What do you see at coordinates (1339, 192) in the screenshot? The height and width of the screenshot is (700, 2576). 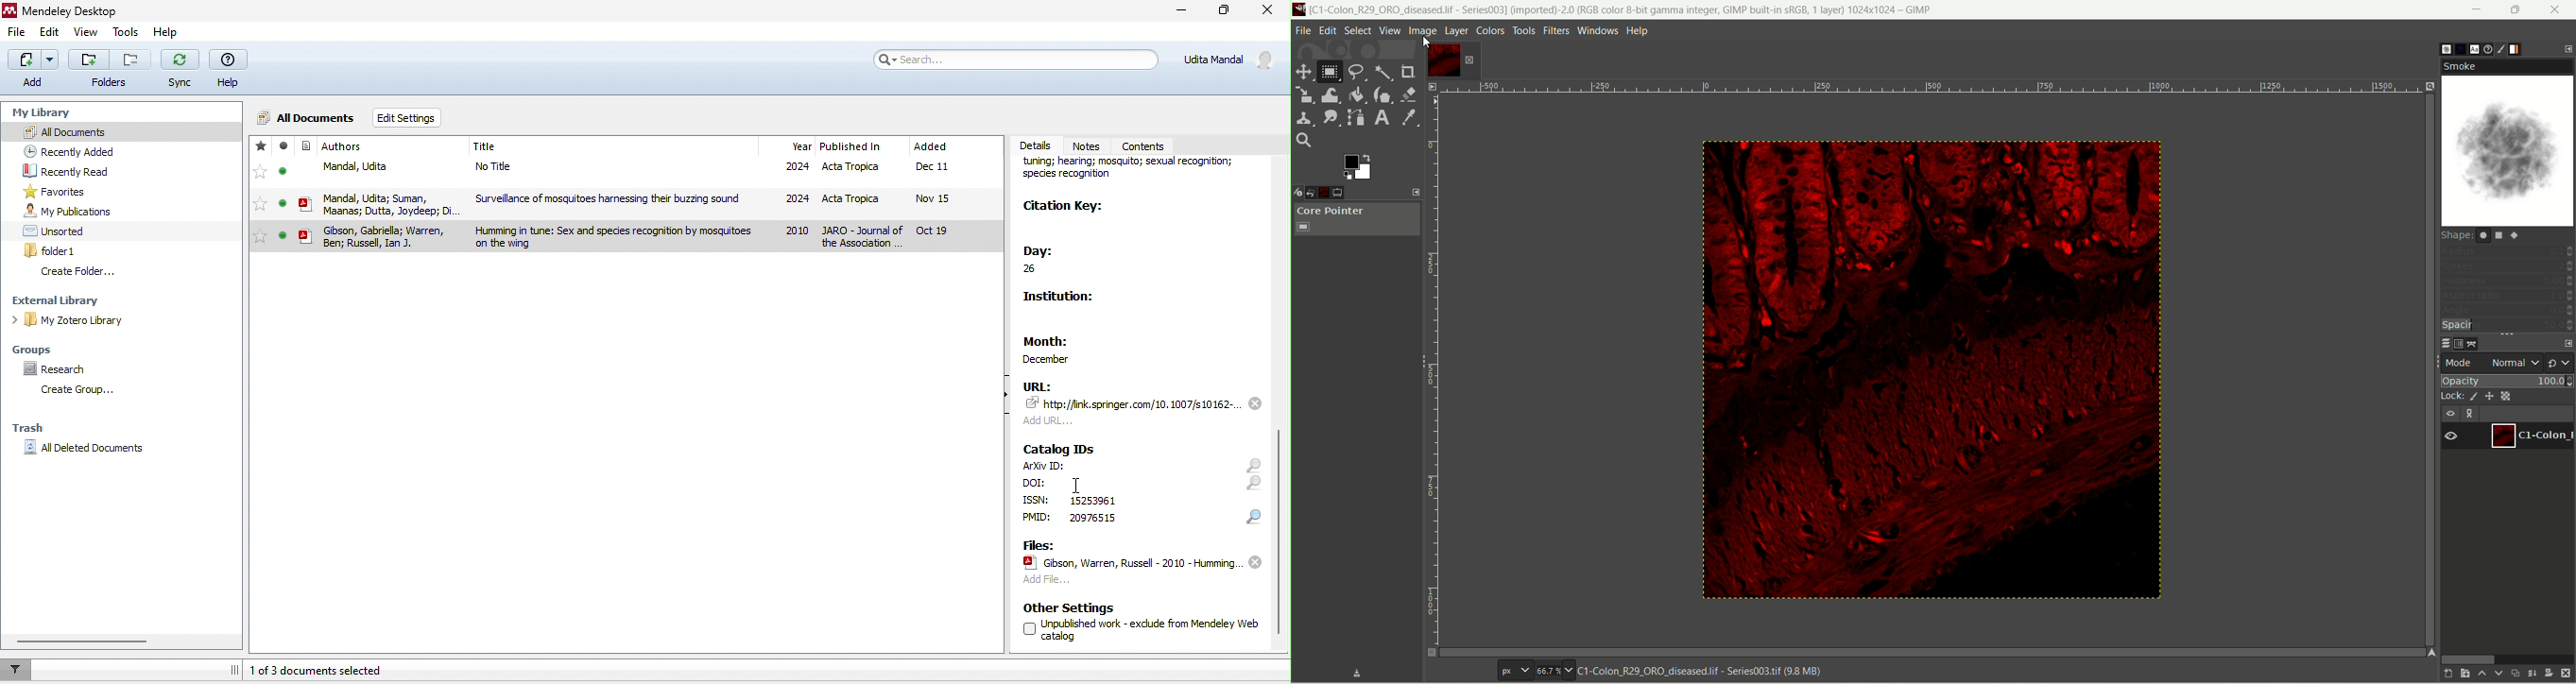 I see `tool option` at bounding box center [1339, 192].